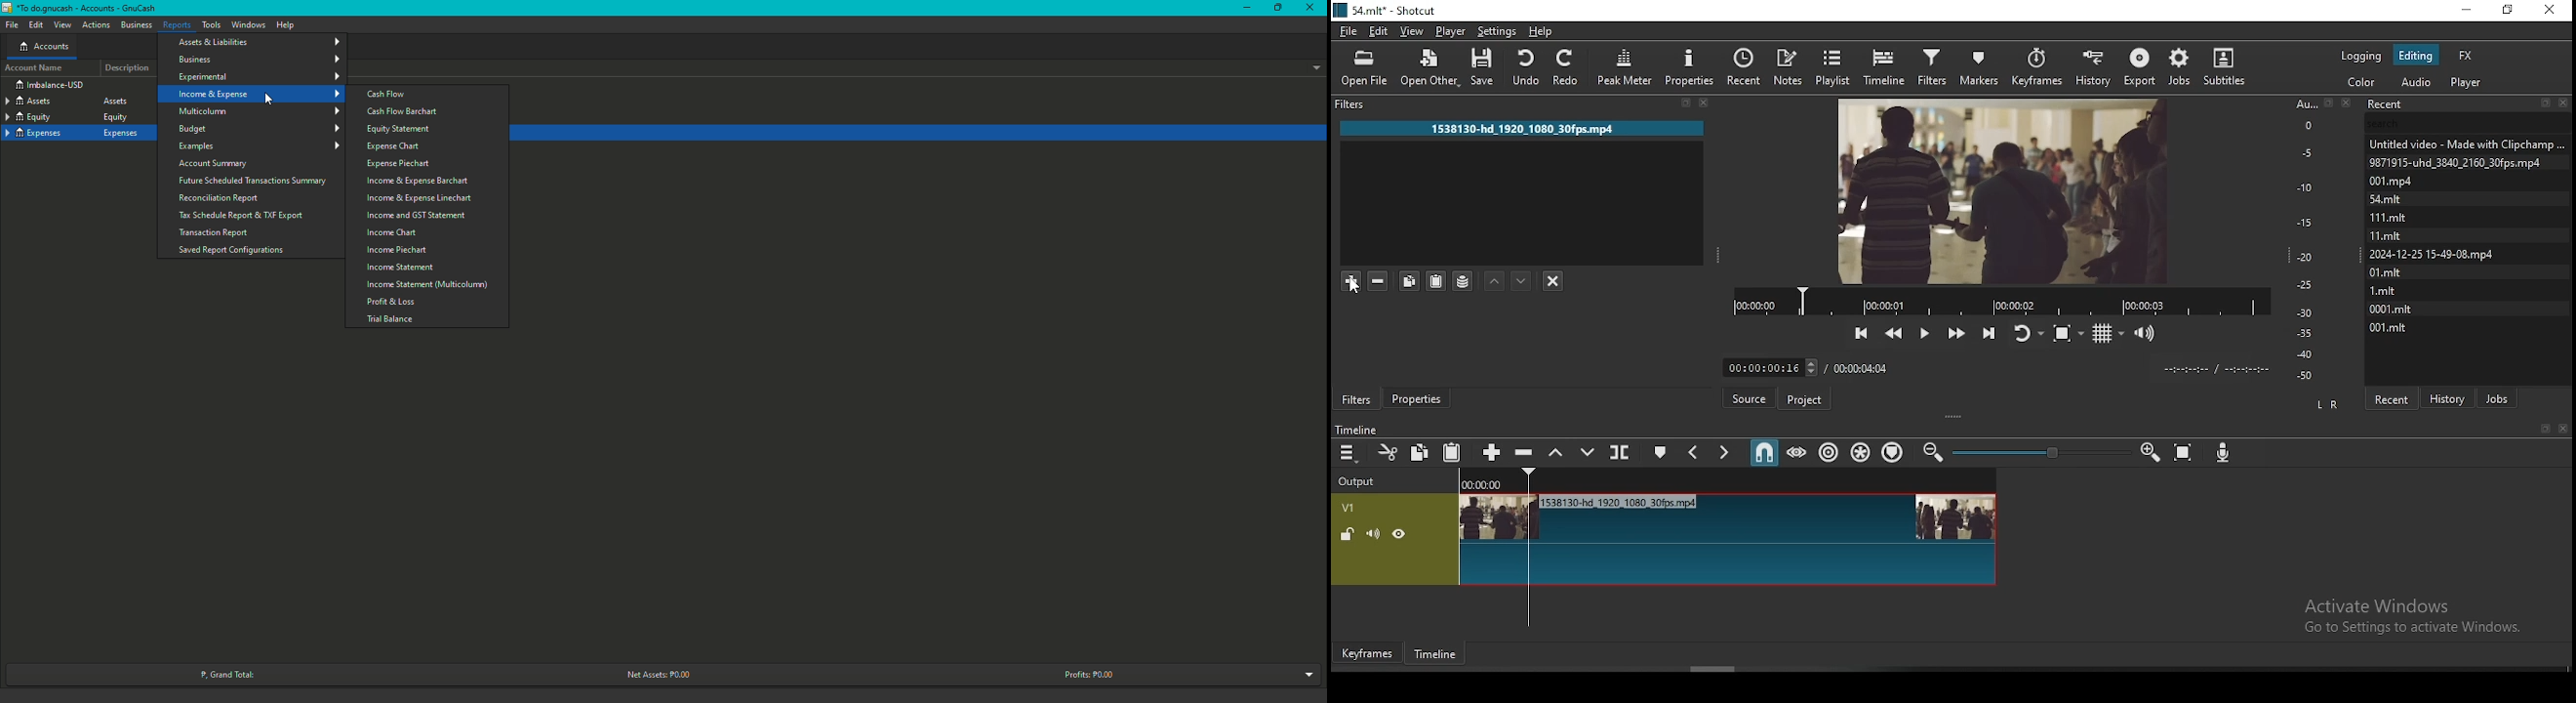 The height and width of the screenshot is (728, 2576). Describe the element at coordinates (2387, 290) in the screenshot. I see `1.mlt` at that location.